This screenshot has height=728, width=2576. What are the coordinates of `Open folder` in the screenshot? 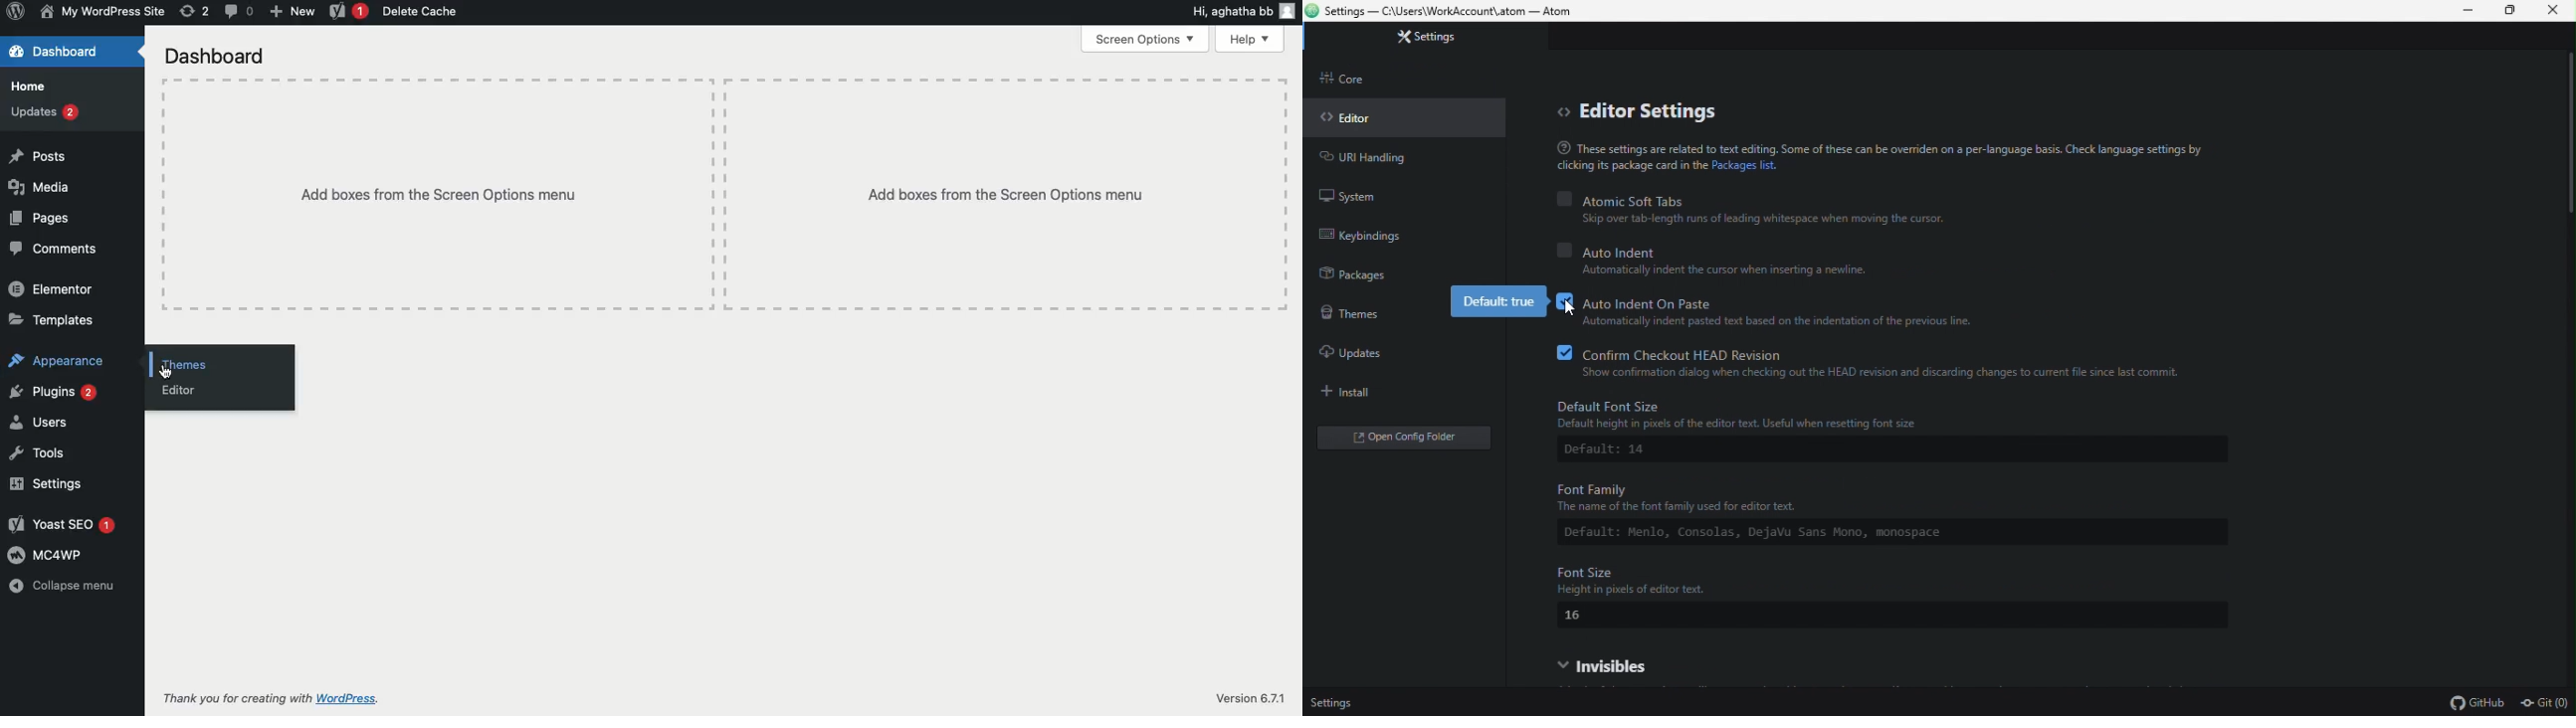 It's located at (1409, 441).